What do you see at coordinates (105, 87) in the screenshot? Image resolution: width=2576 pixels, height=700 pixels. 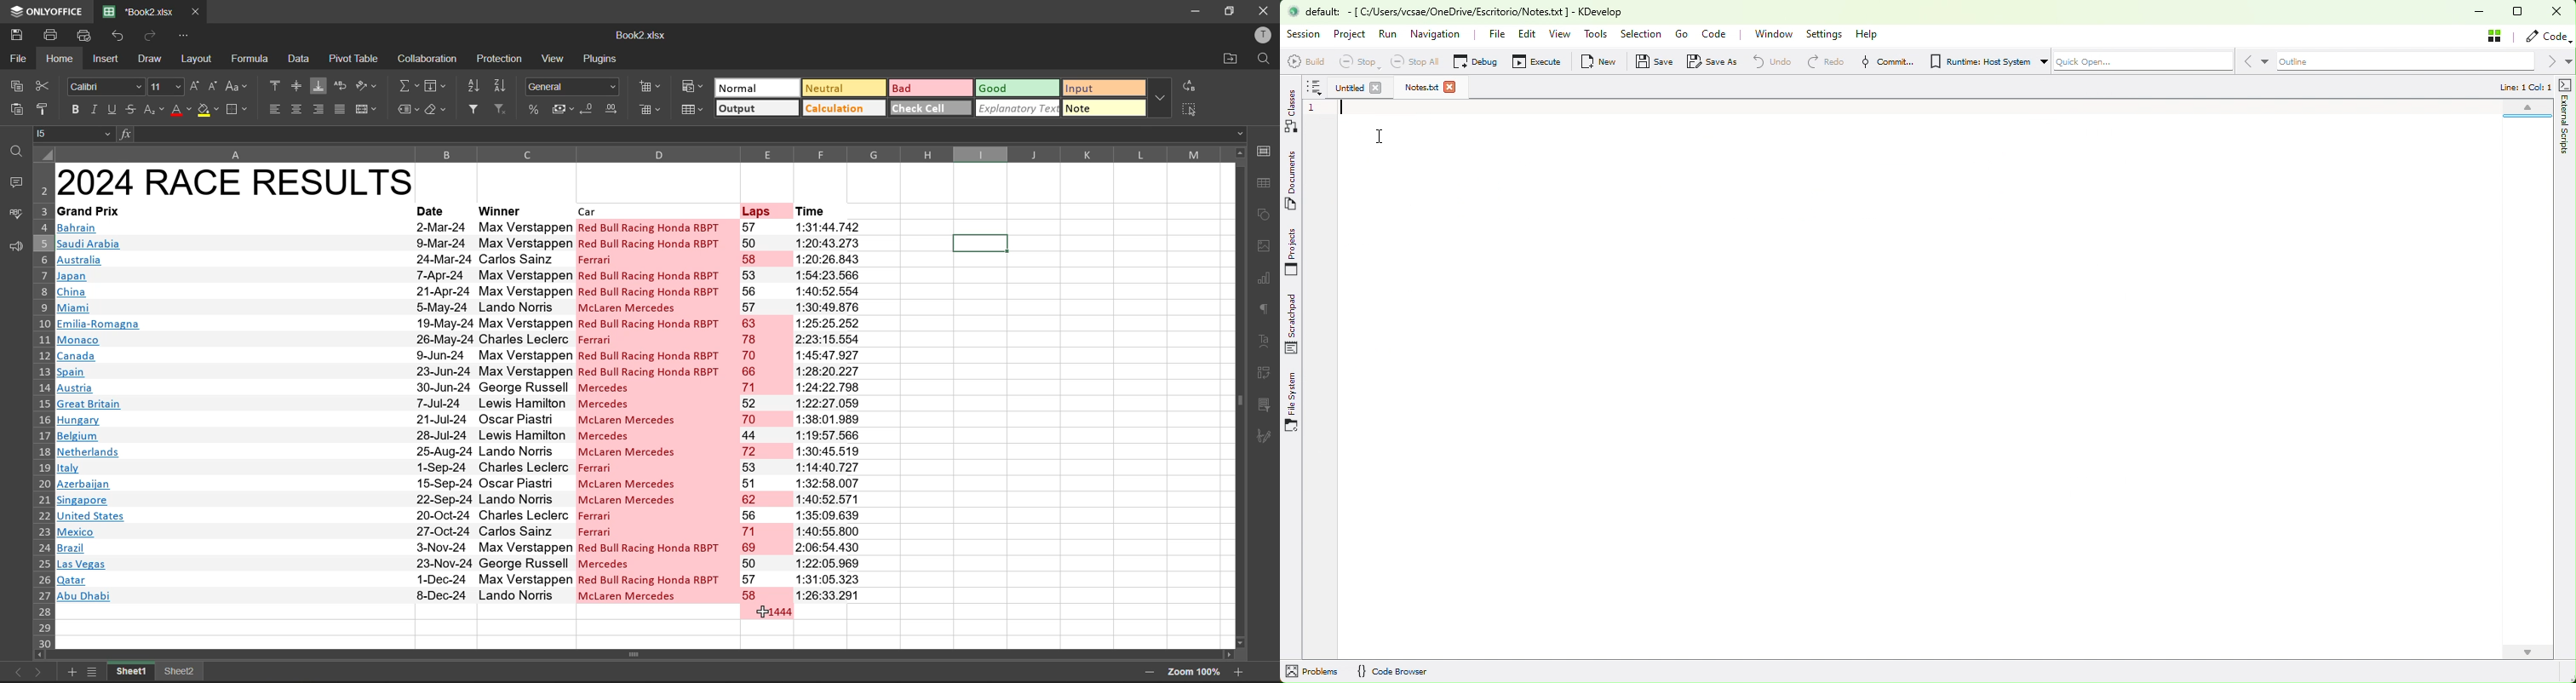 I see `font style` at bounding box center [105, 87].